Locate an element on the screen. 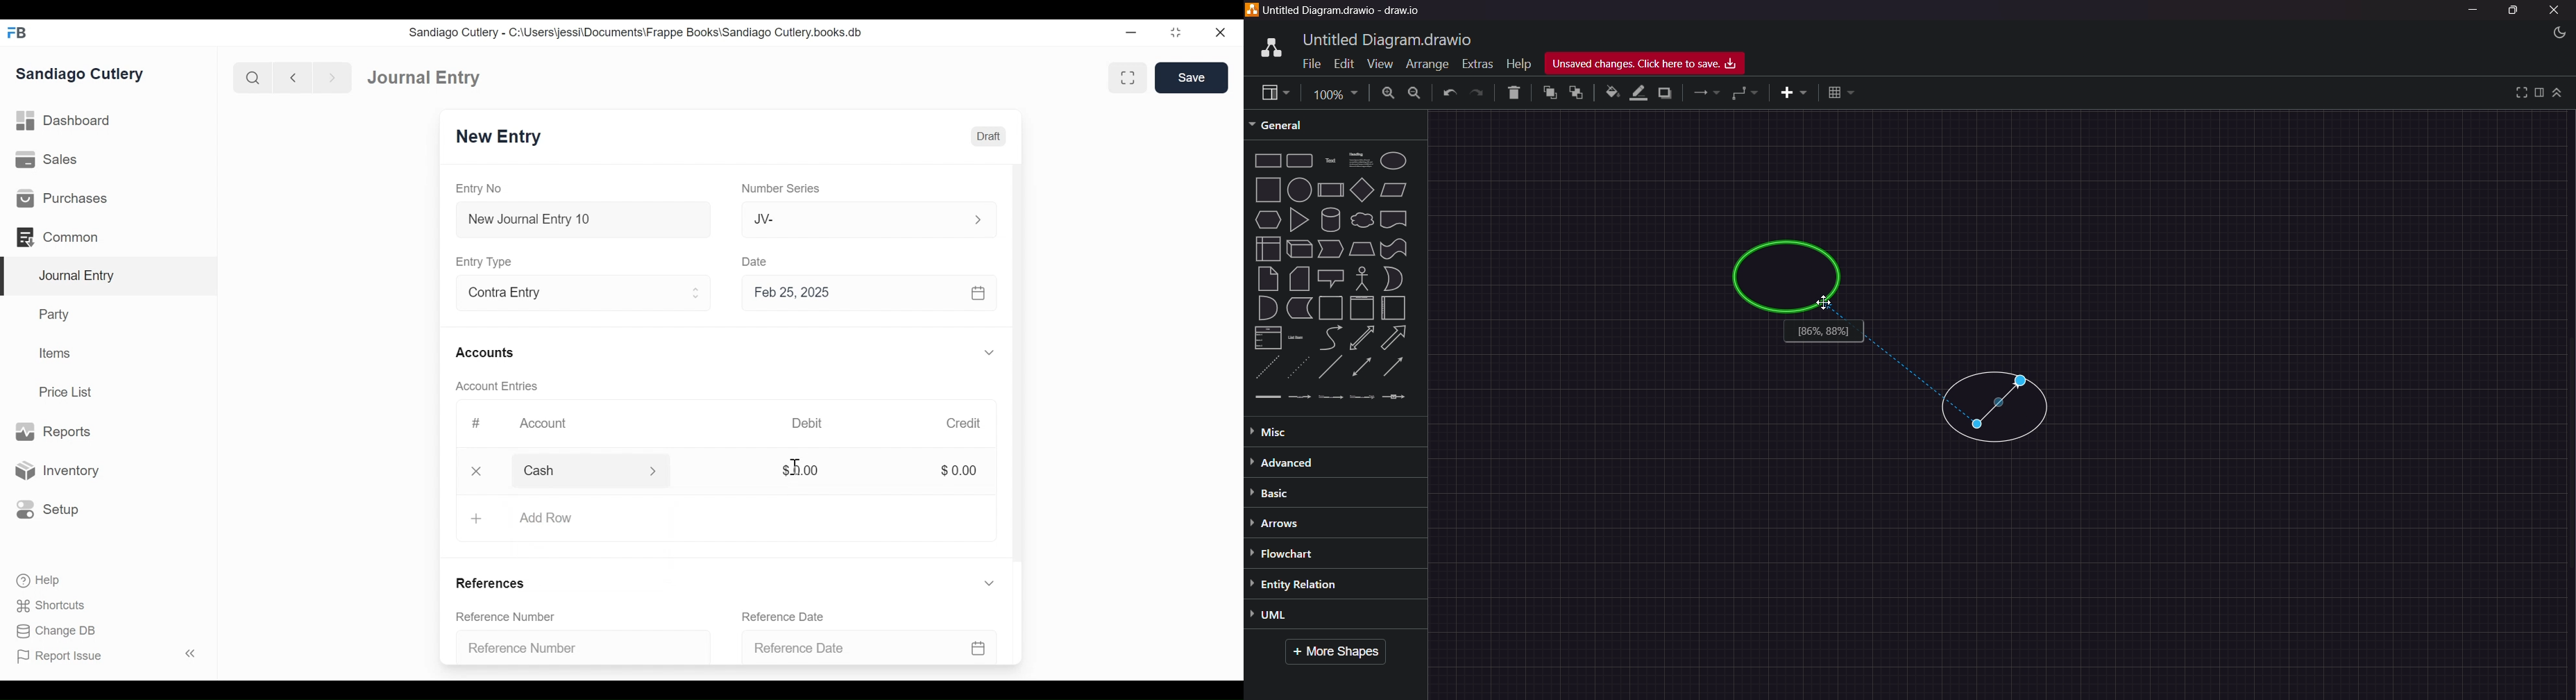  Date is located at coordinates (757, 261).